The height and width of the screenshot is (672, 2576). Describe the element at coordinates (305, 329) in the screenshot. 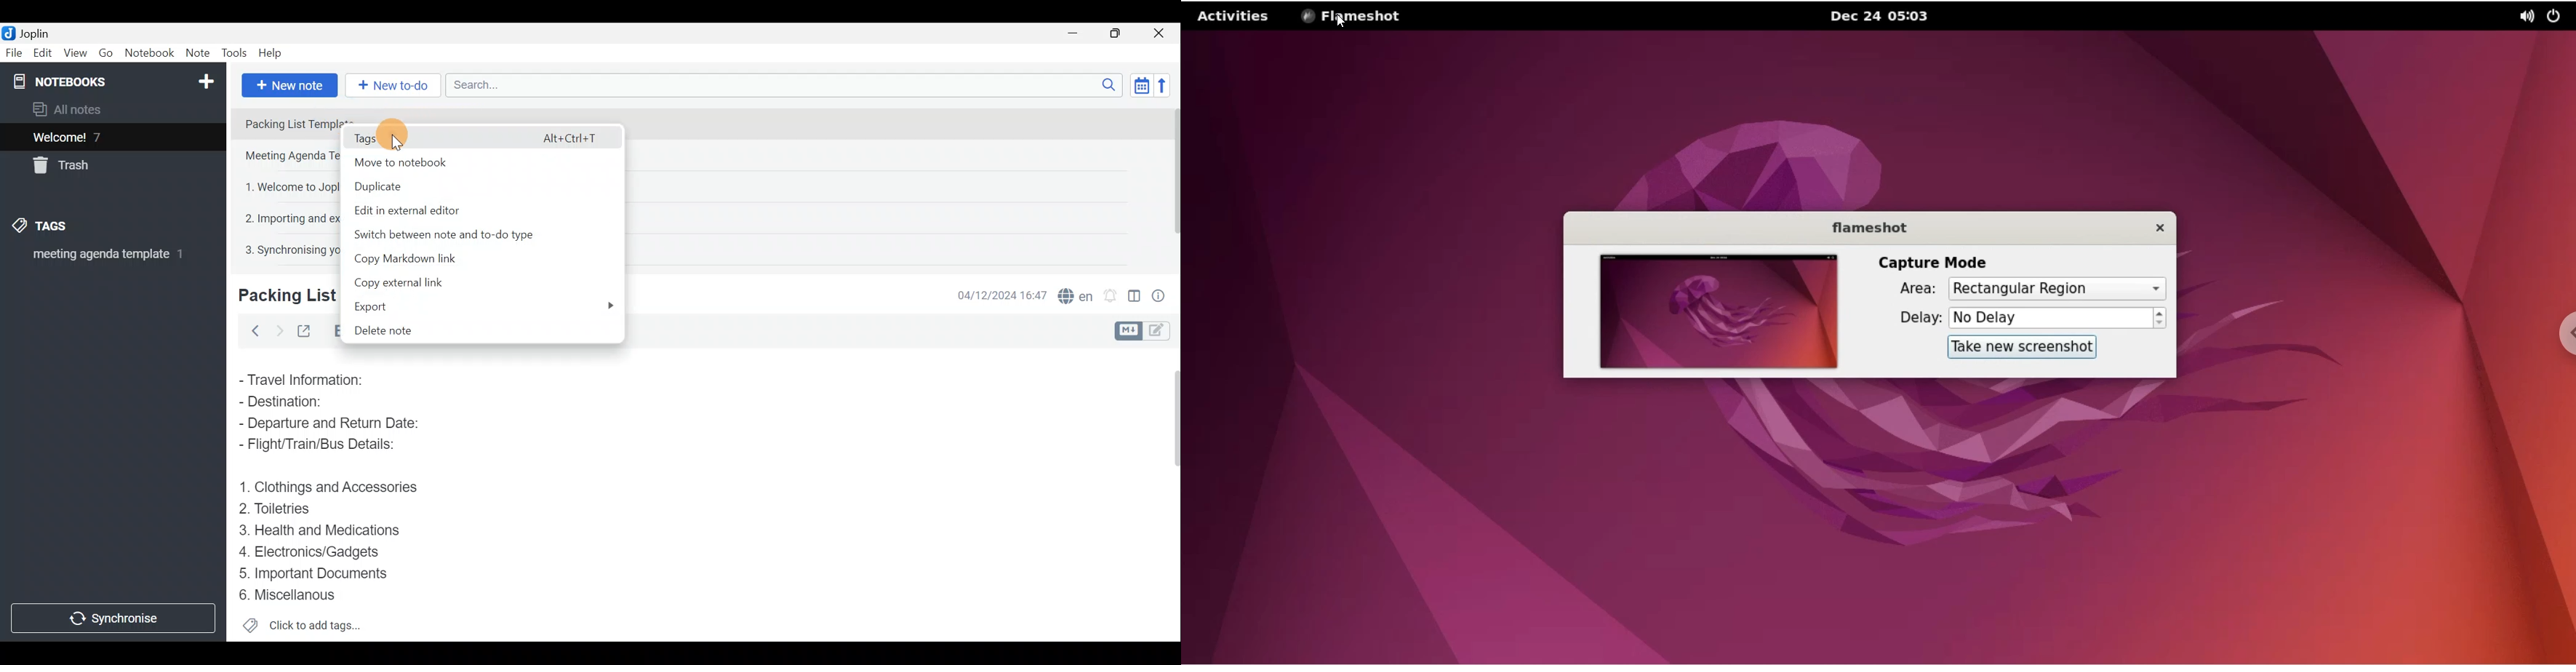

I see `Toggle external editing` at that location.